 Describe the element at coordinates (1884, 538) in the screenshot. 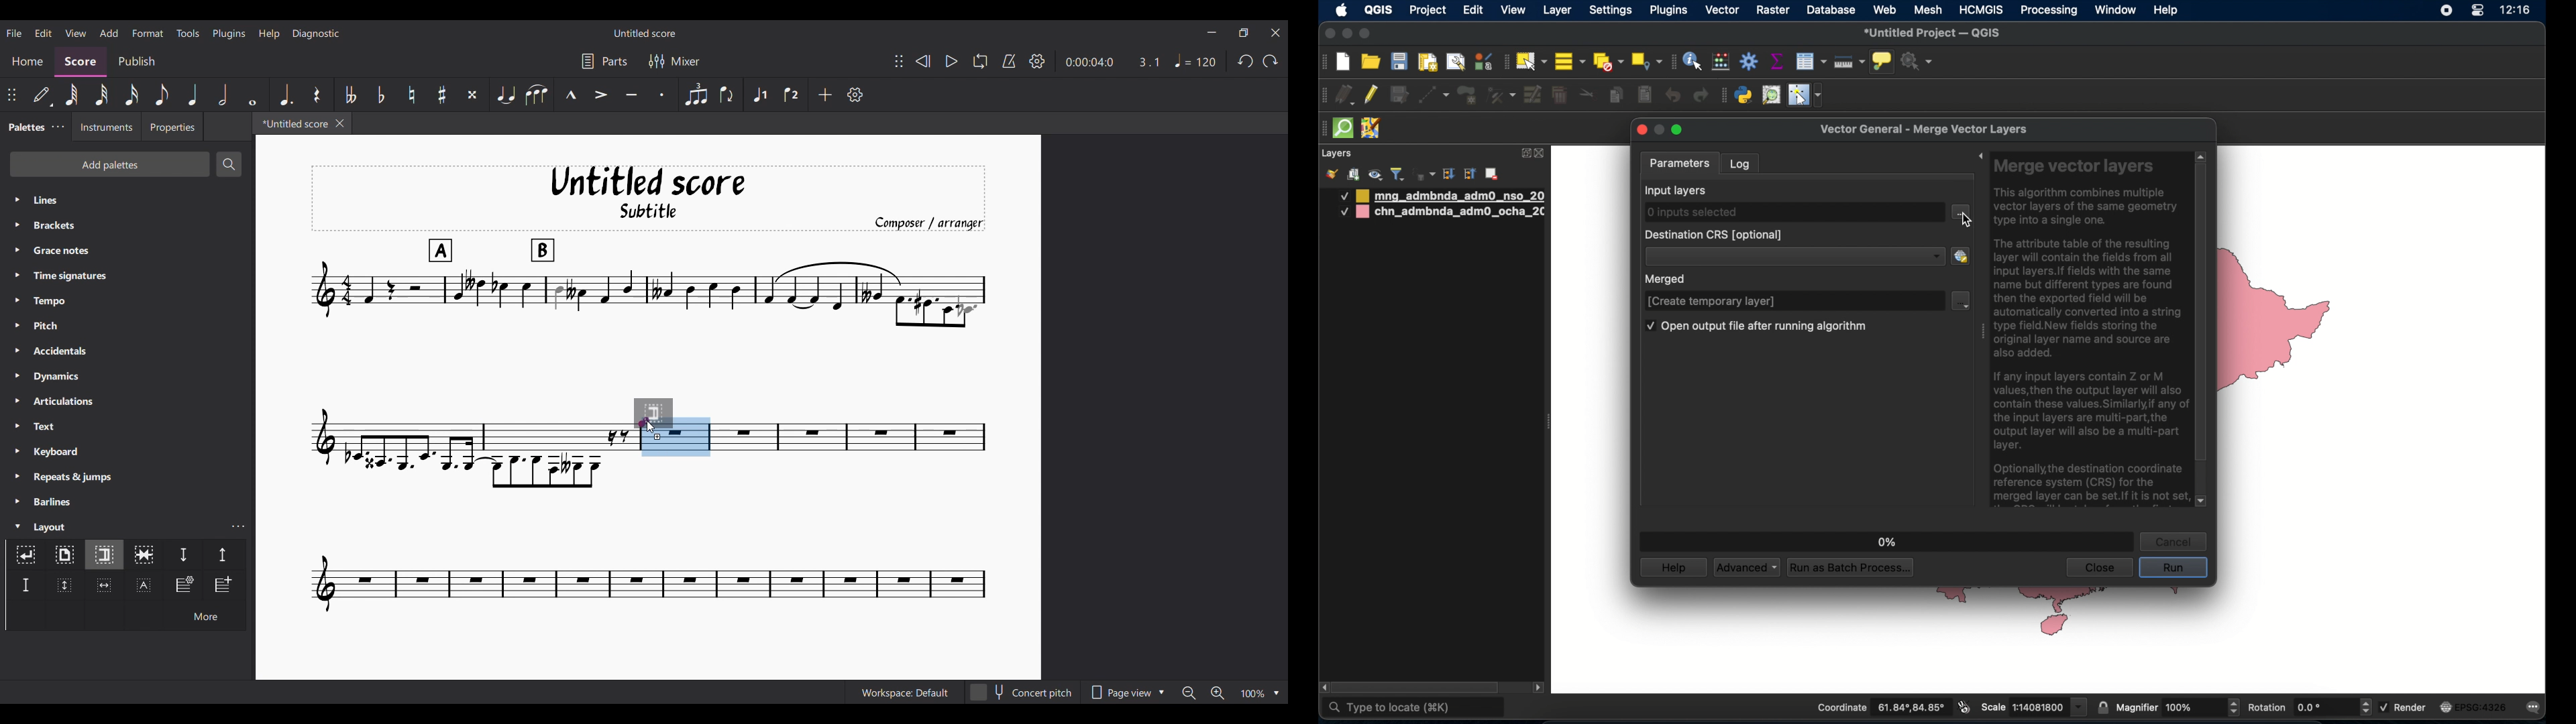

I see `0%` at that location.